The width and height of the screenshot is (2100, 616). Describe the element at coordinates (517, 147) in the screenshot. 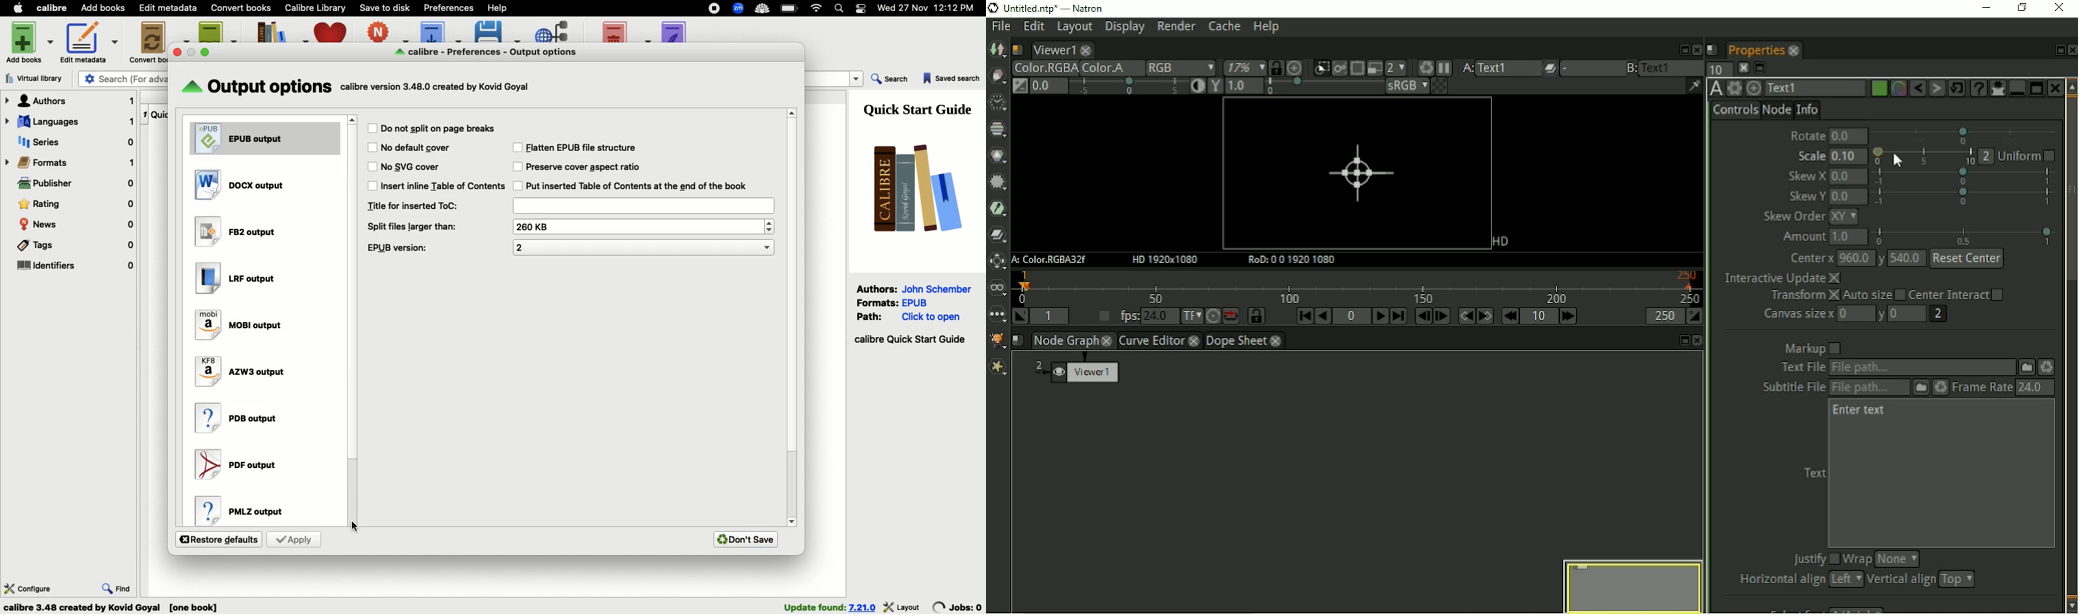

I see `Checkbox` at that location.